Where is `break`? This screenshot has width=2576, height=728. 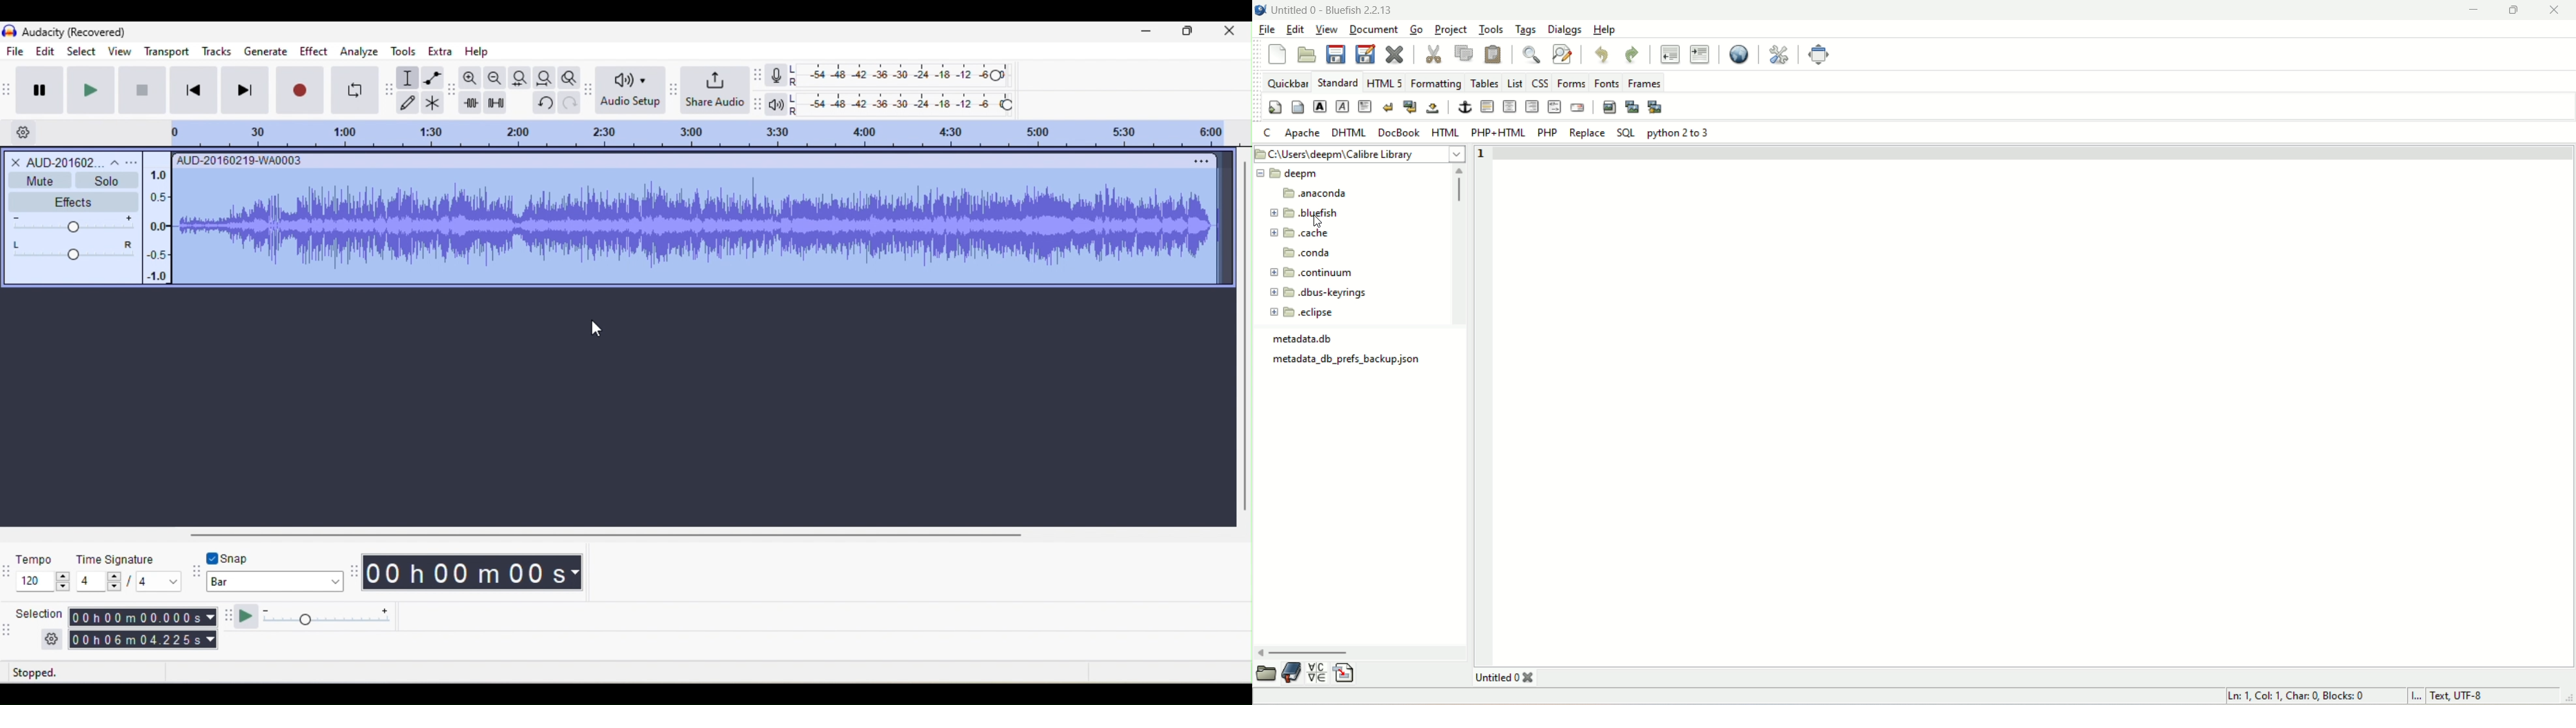
break is located at coordinates (1389, 106).